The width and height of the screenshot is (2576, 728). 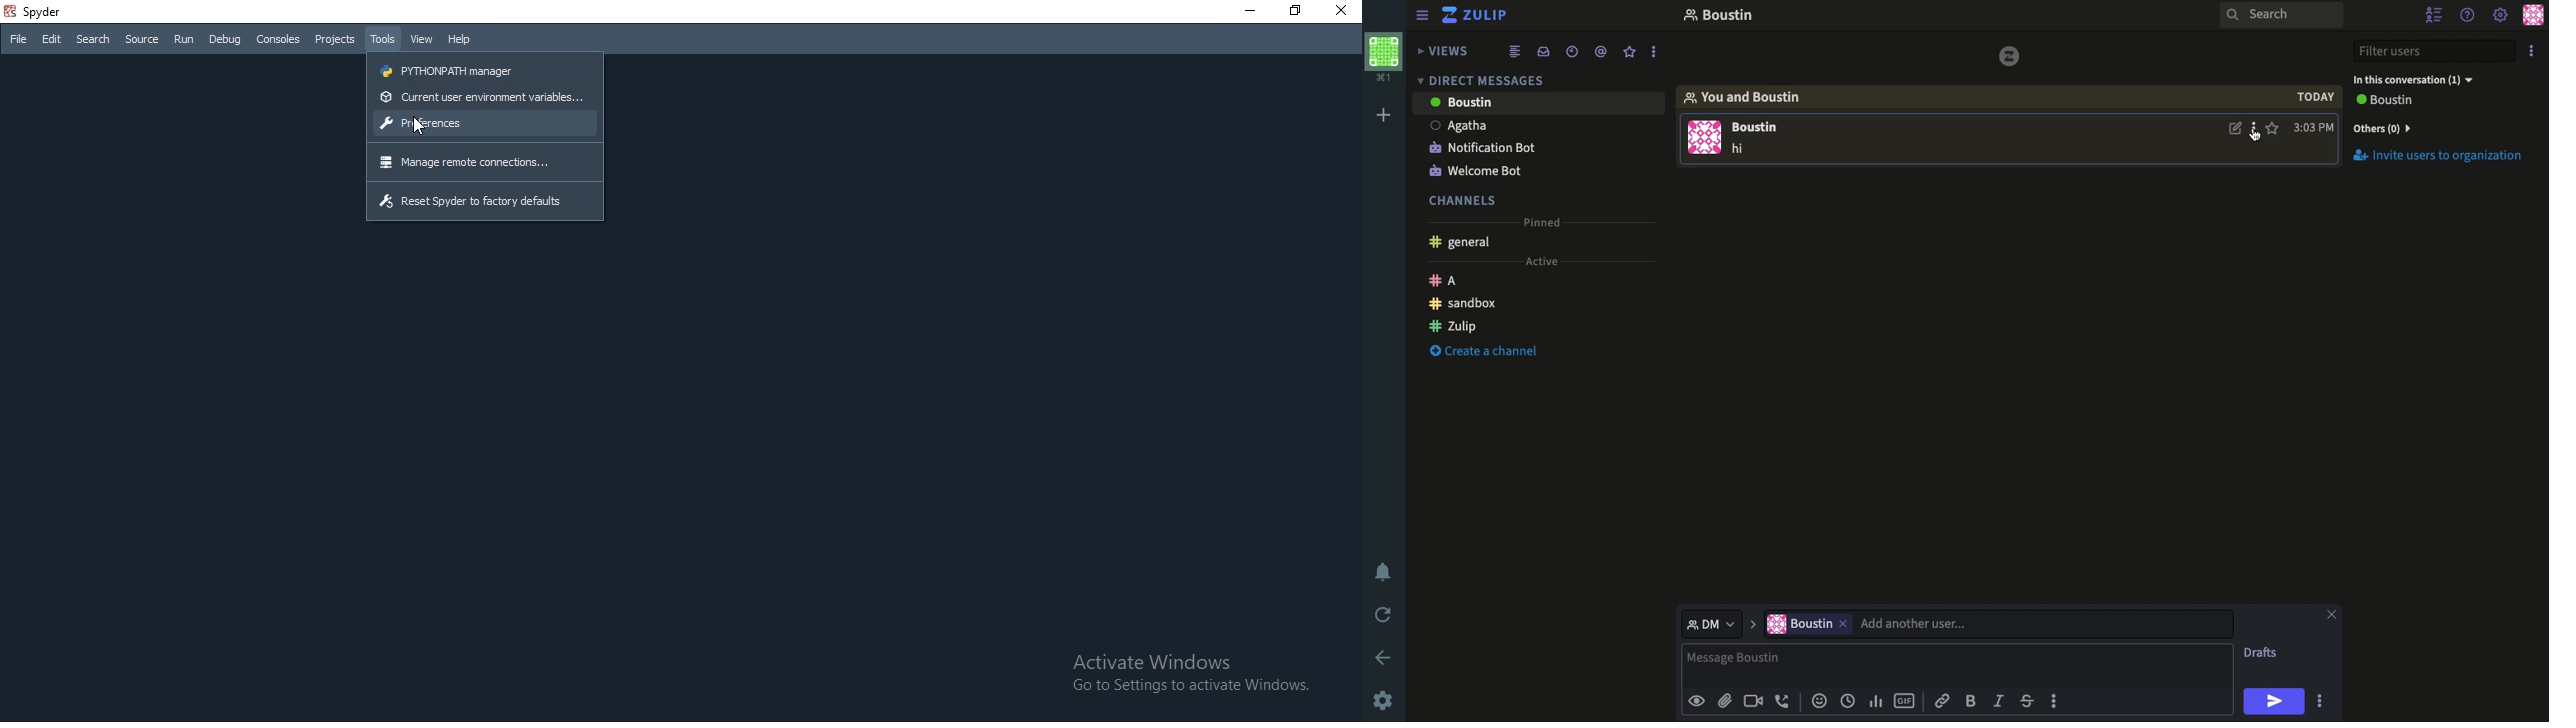 What do you see at coordinates (1699, 700) in the screenshot?
I see `Preview` at bounding box center [1699, 700].